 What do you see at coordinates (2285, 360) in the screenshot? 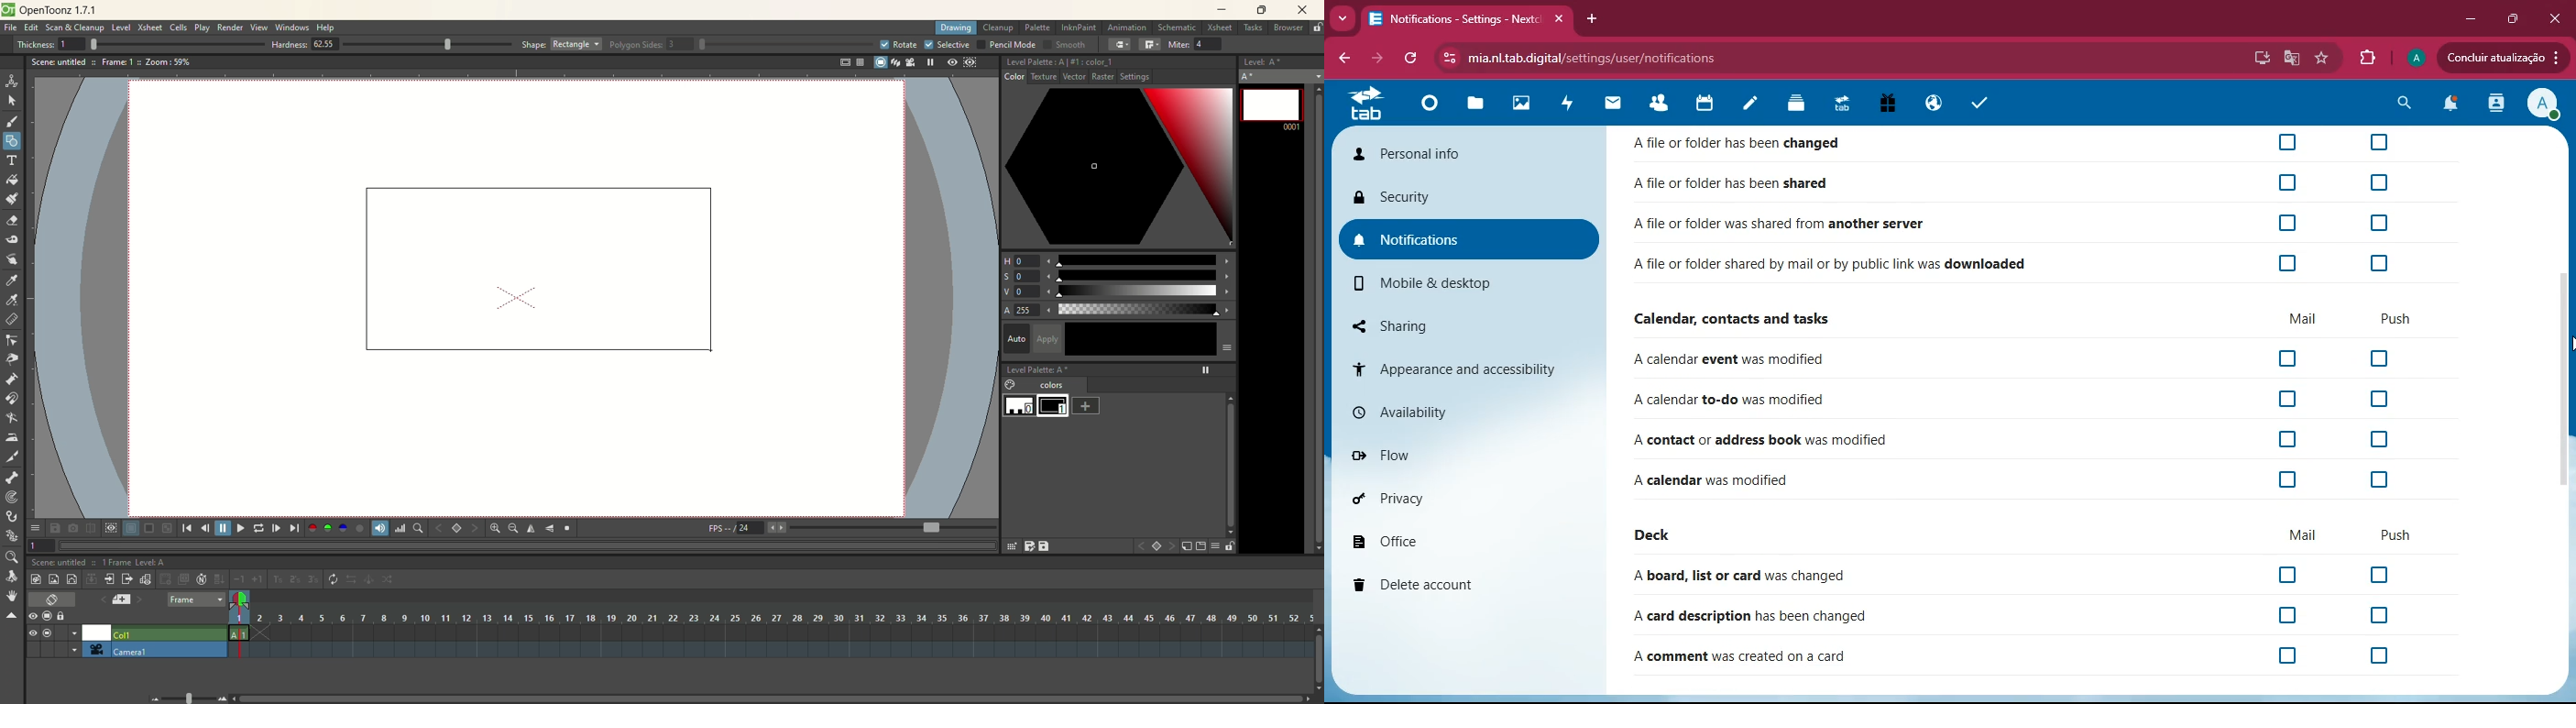
I see `off` at bounding box center [2285, 360].